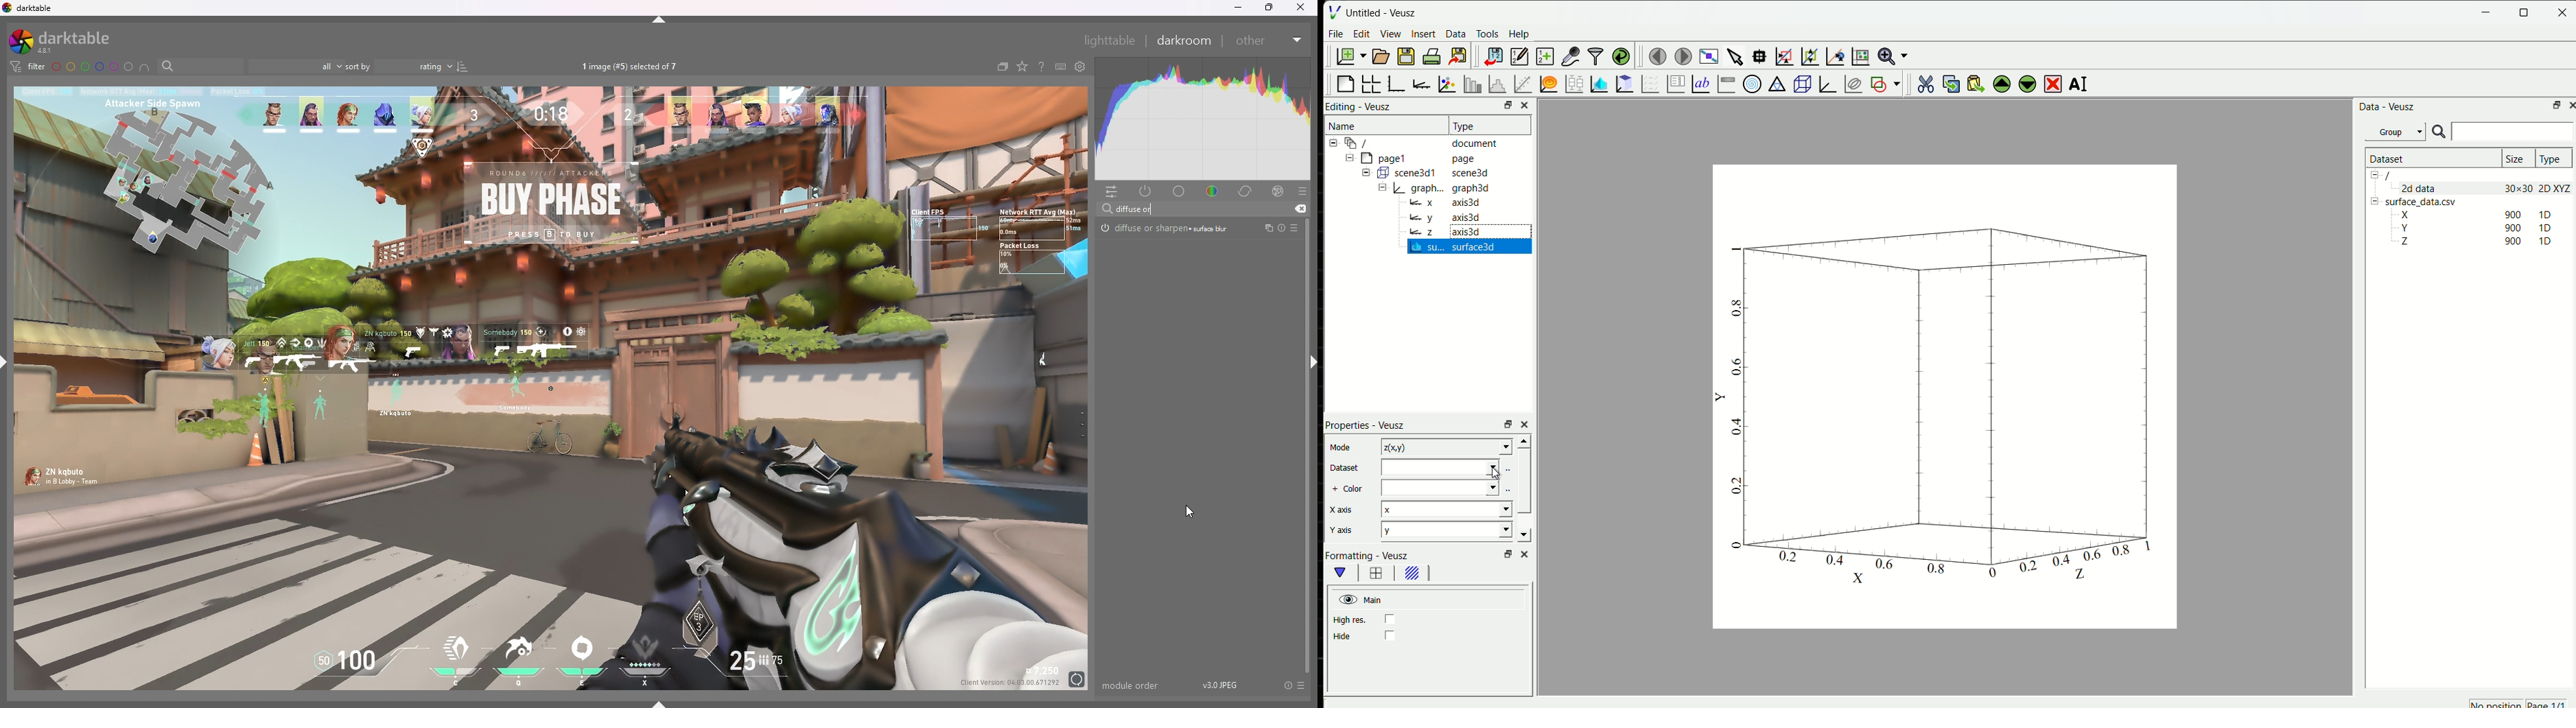 The height and width of the screenshot is (728, 2576). I want to click on Collapse /expand, so click(1349, 157).